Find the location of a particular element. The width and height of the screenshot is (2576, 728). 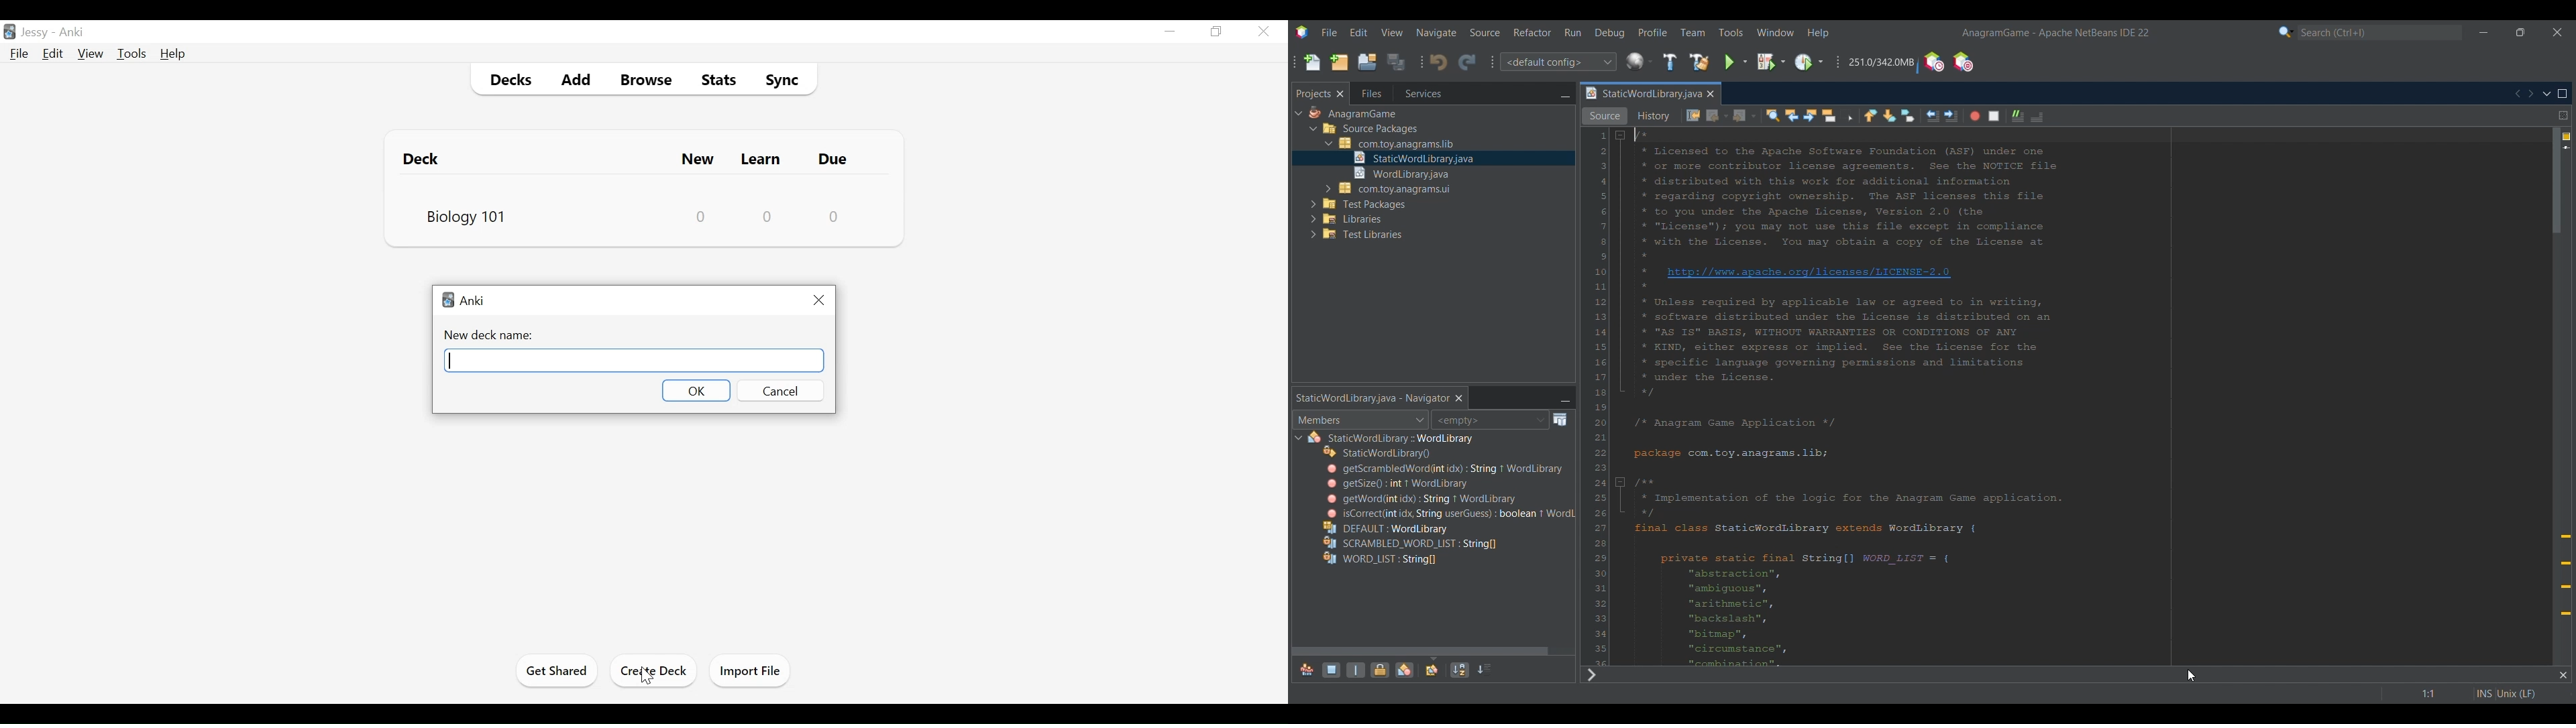

minimize is located at coordinates (1170, 30).